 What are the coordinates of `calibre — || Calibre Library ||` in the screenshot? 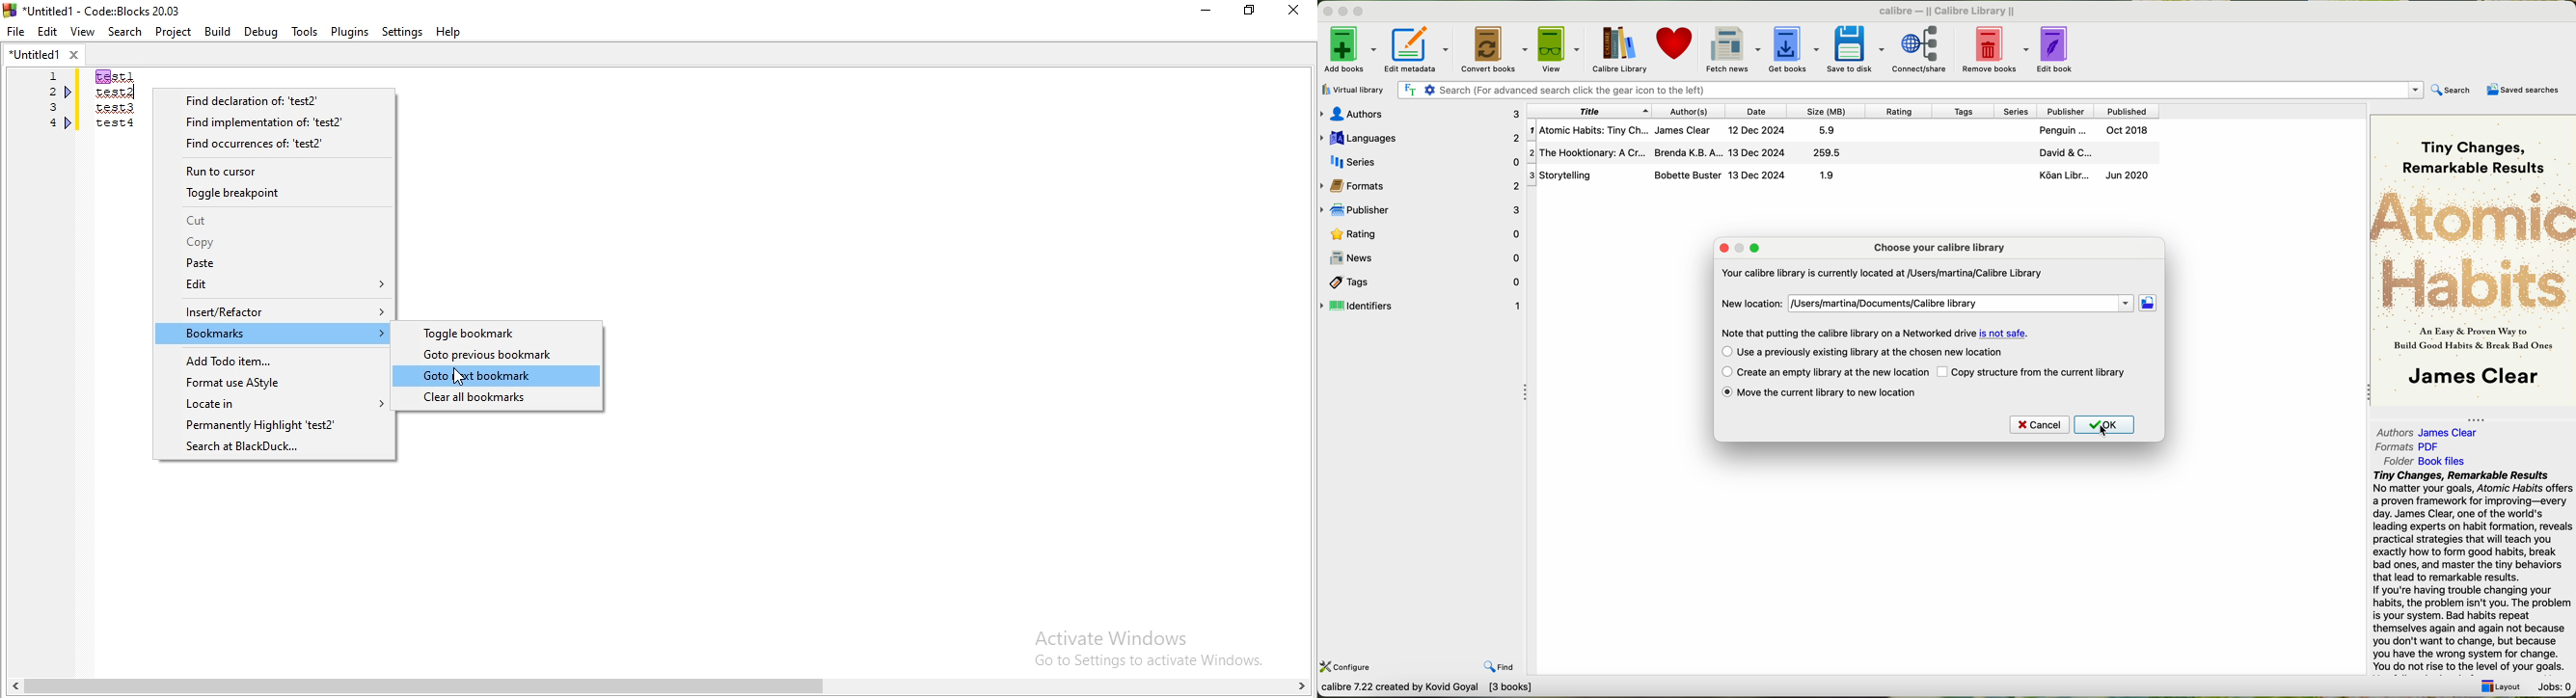 It's located at (1949, 9).